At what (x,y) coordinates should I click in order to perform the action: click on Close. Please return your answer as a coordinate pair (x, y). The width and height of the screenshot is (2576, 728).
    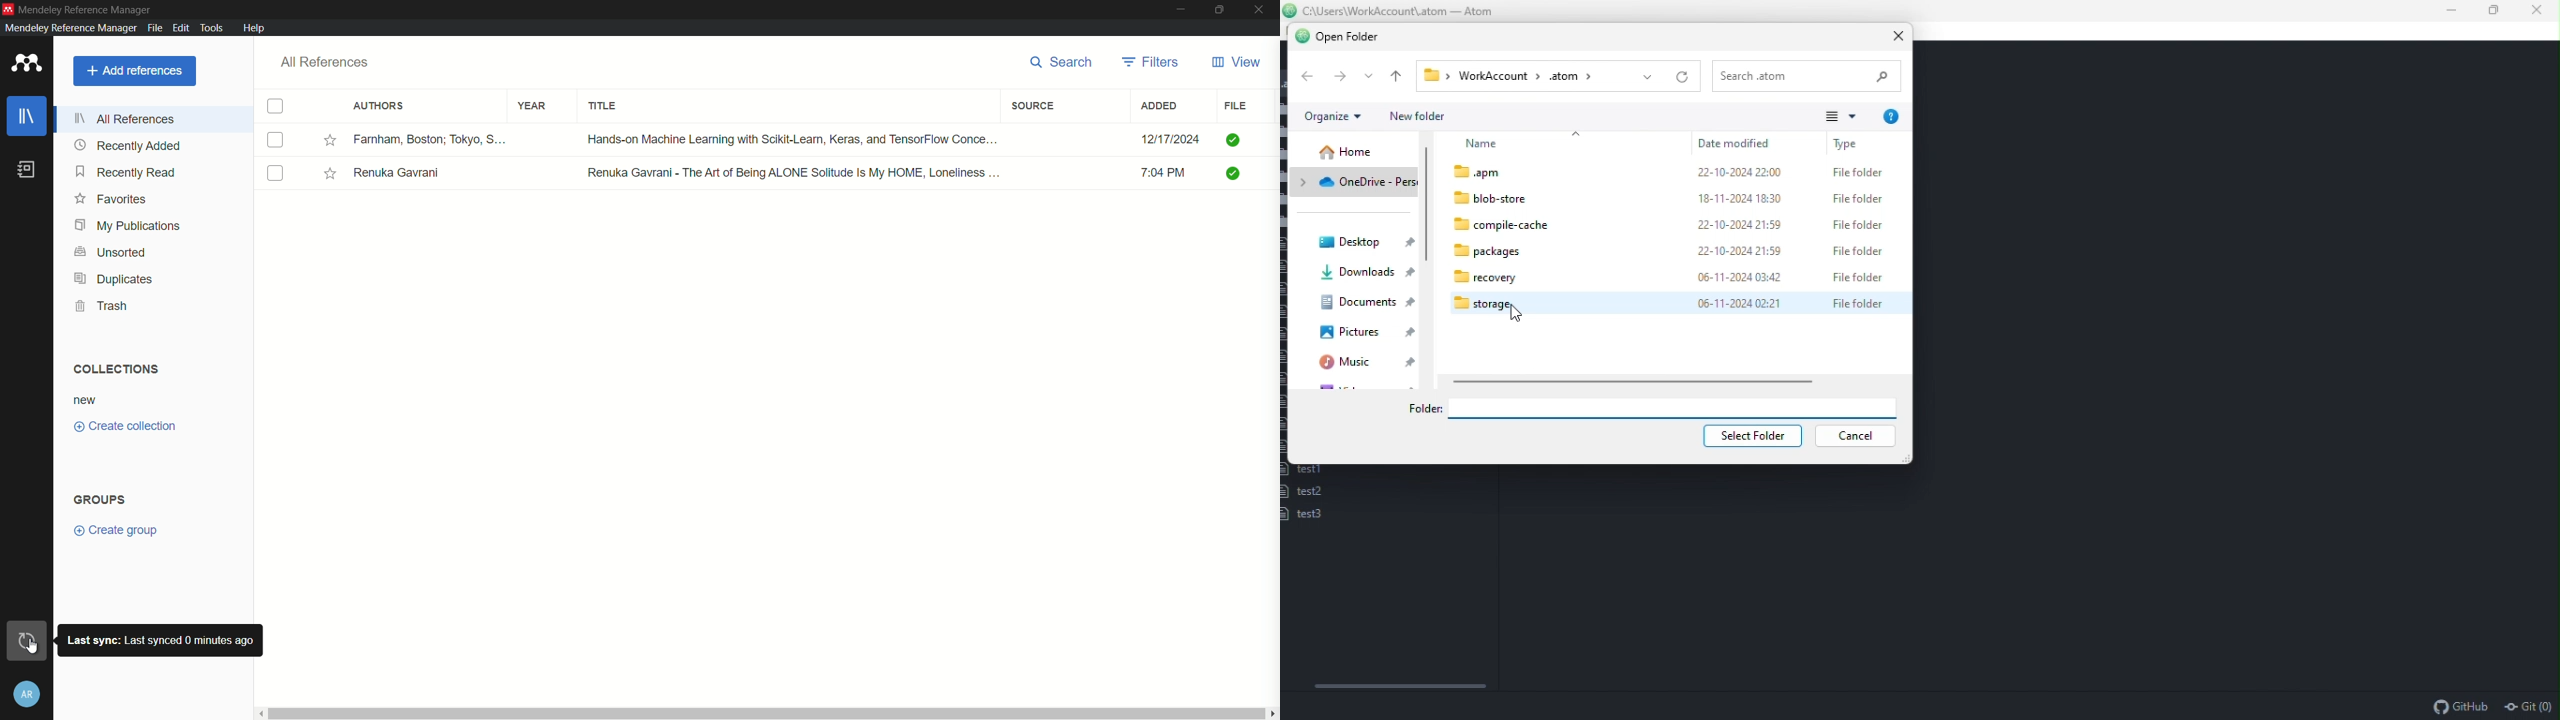
    Looking at the image, I should click on (2539, 9).